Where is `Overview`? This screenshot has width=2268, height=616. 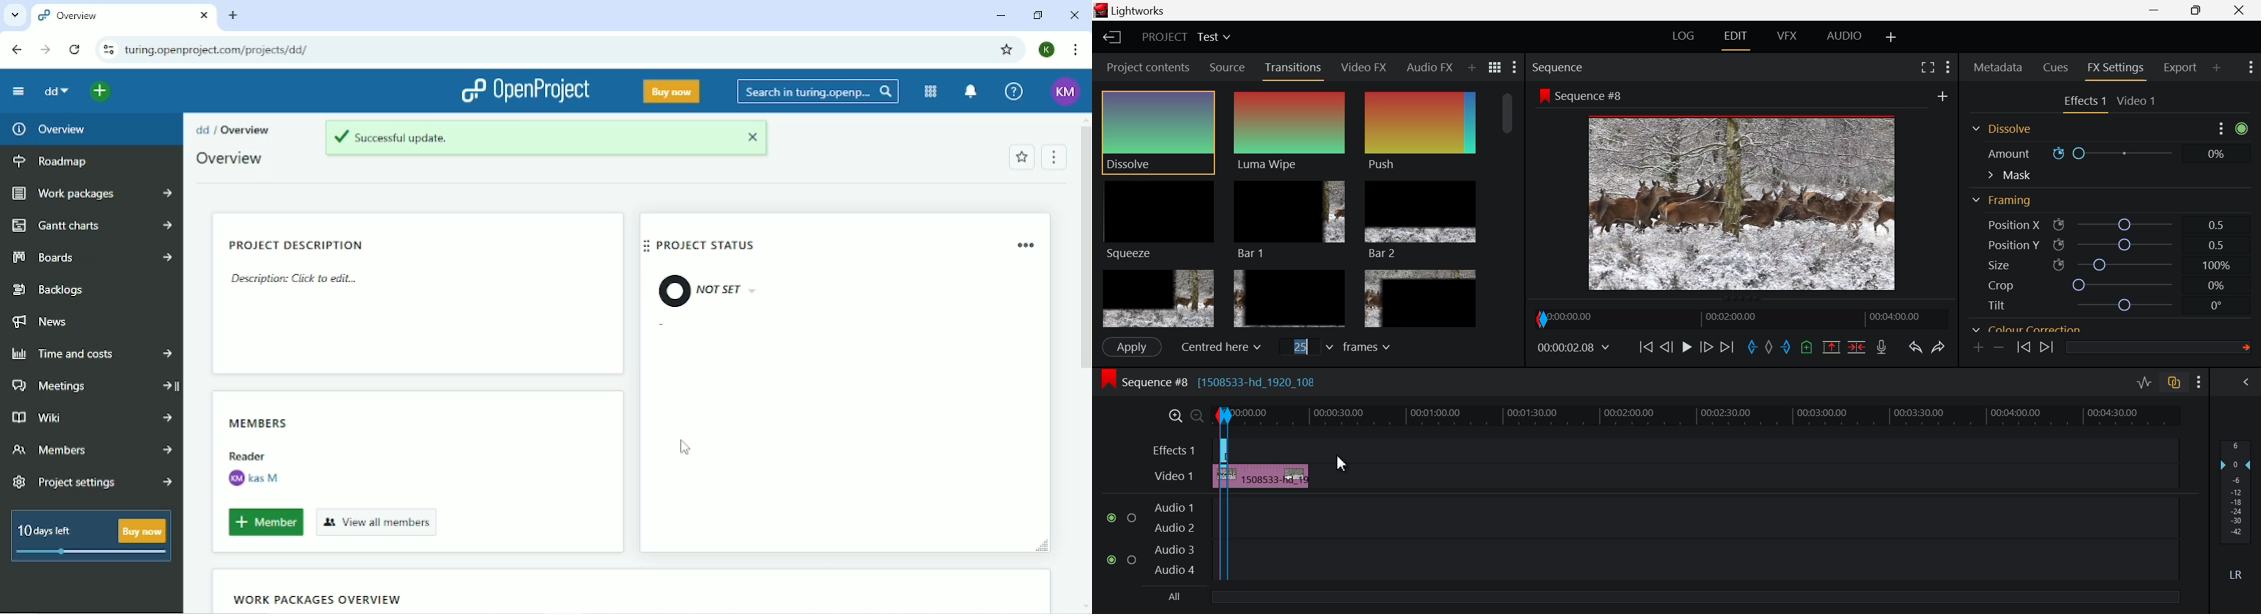
Overview is located at coordinates (54, 130).